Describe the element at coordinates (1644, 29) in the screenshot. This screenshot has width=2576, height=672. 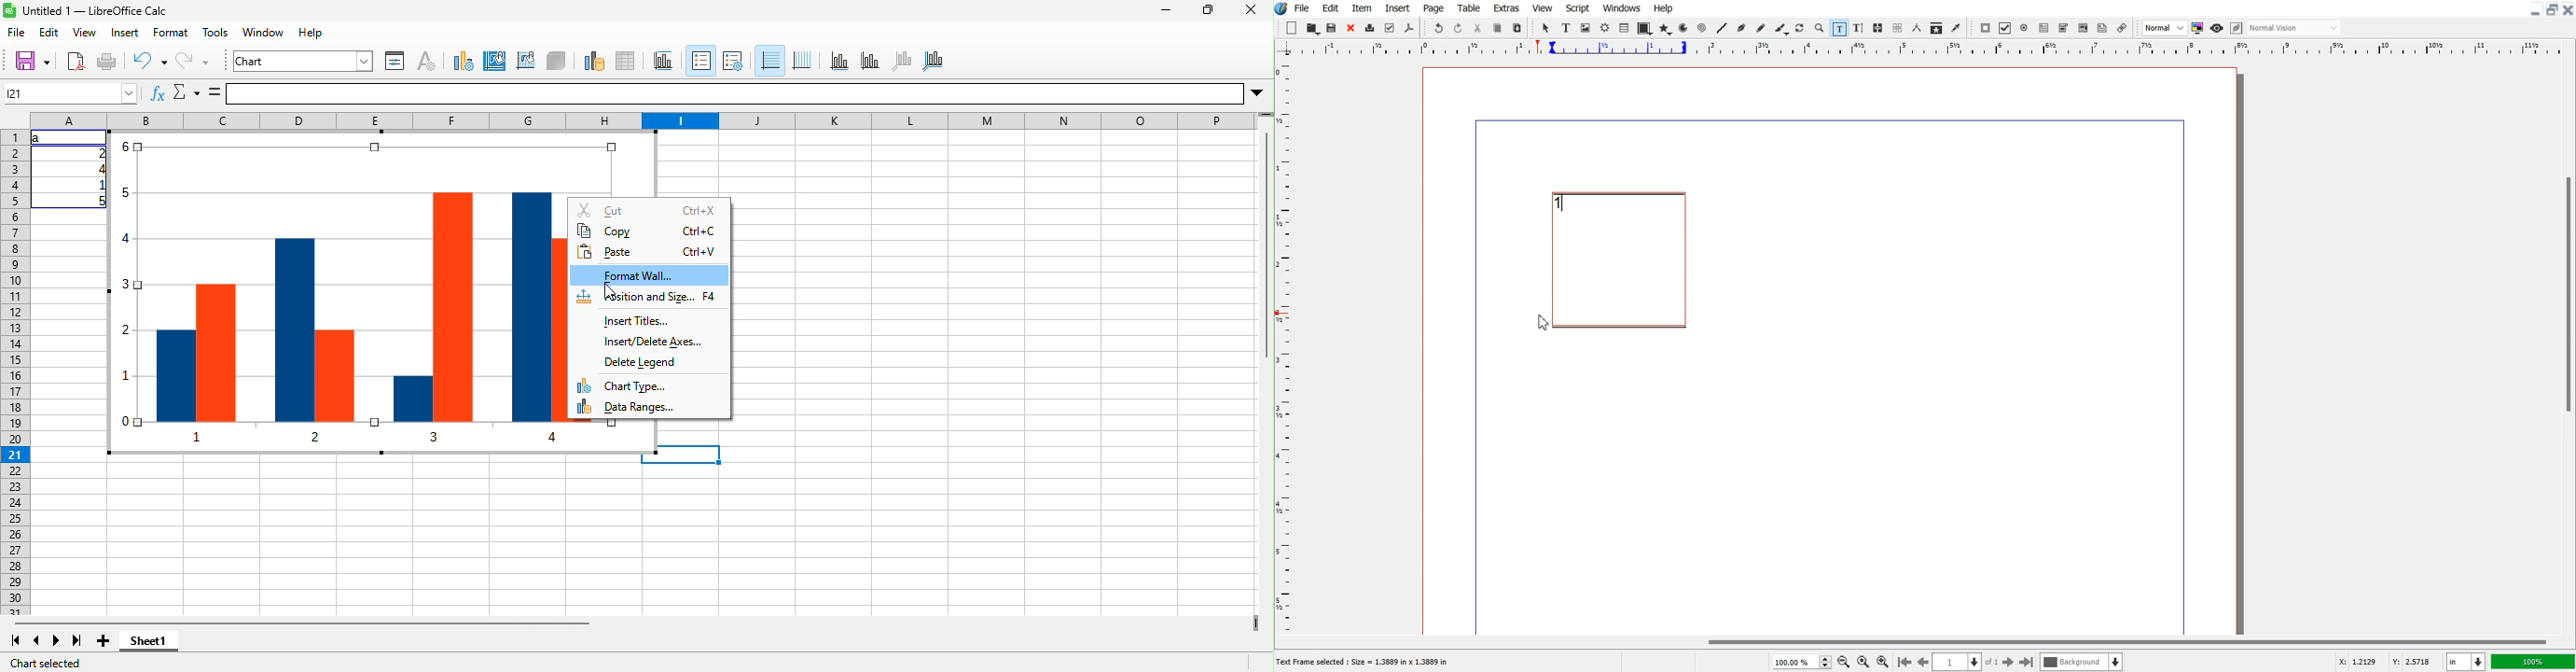
I see `Shape` at that location.